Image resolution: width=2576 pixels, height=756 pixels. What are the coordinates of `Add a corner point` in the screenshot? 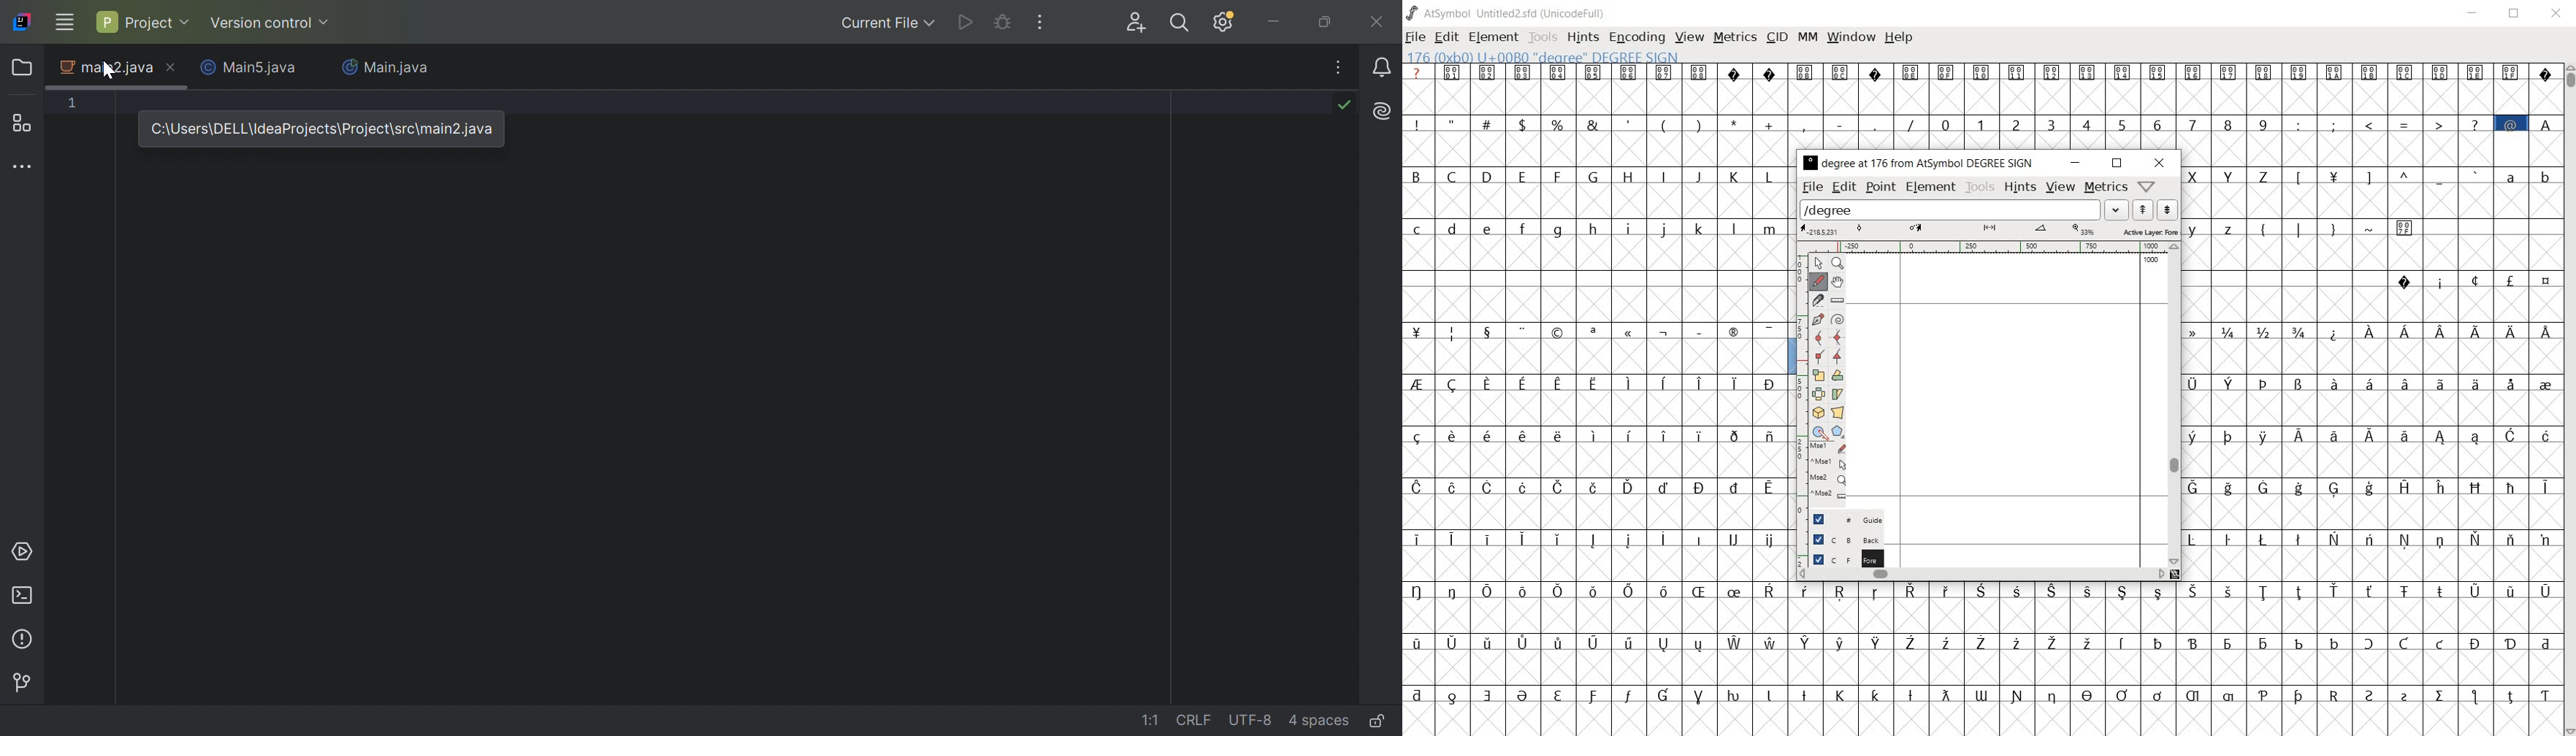 It's located at (1818, 358).